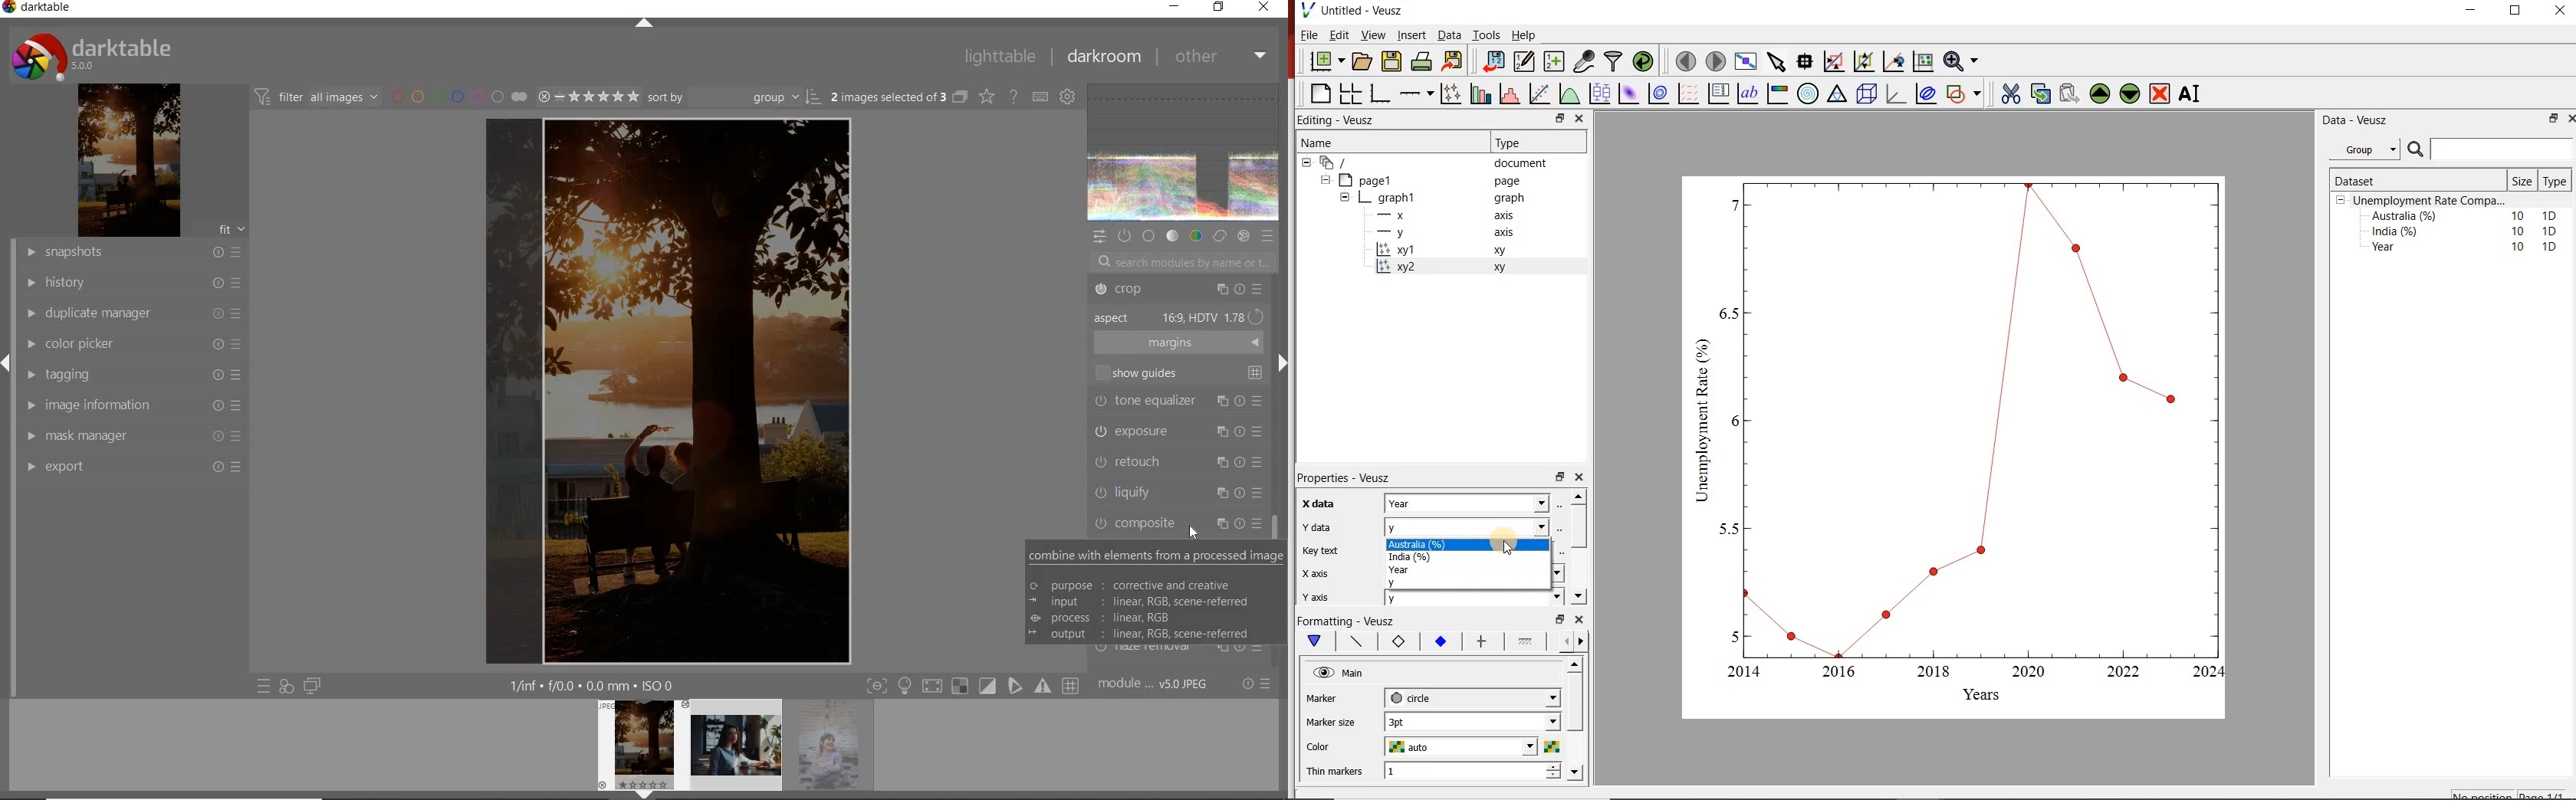 The image size is (2576, 812). Describe the element at coordinates (1553, 62) in the screenshot. I see `create new datasets` at that location.